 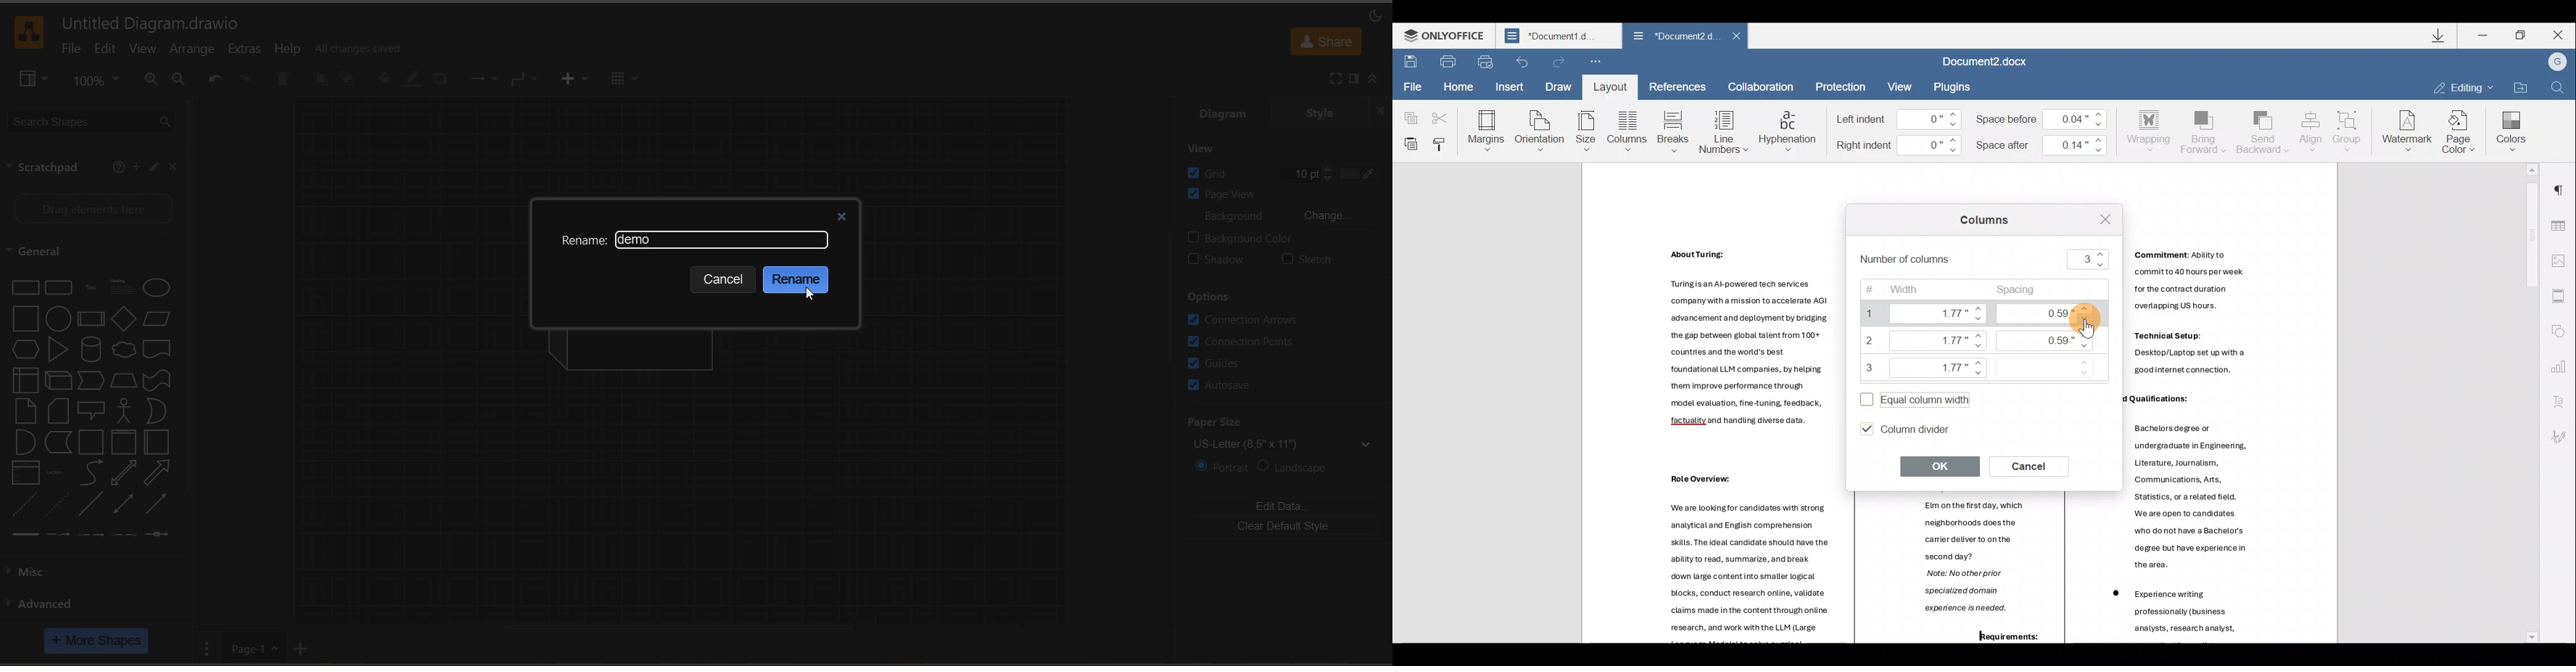 What do you see at coordinates (1920, 329) in the screenshot?
I see `Width` at bounding box center [1920, 329].